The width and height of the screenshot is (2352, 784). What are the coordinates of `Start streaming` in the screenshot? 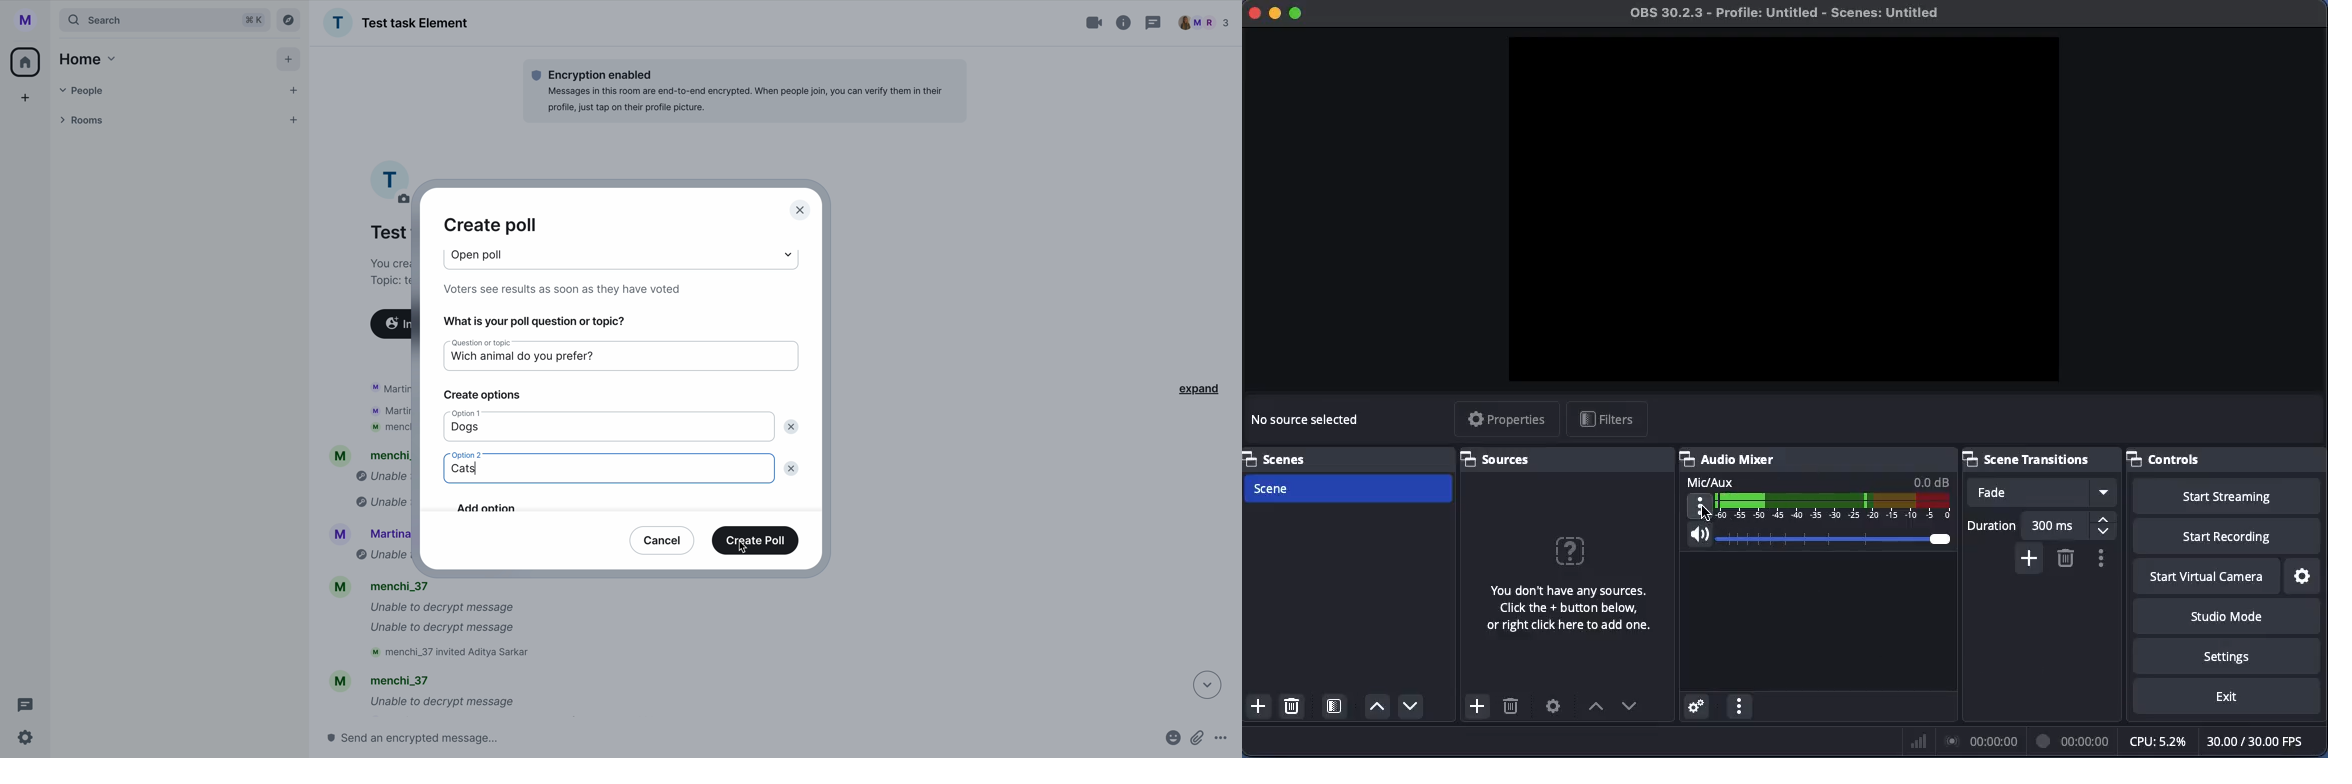 It's located at (2232, 497).